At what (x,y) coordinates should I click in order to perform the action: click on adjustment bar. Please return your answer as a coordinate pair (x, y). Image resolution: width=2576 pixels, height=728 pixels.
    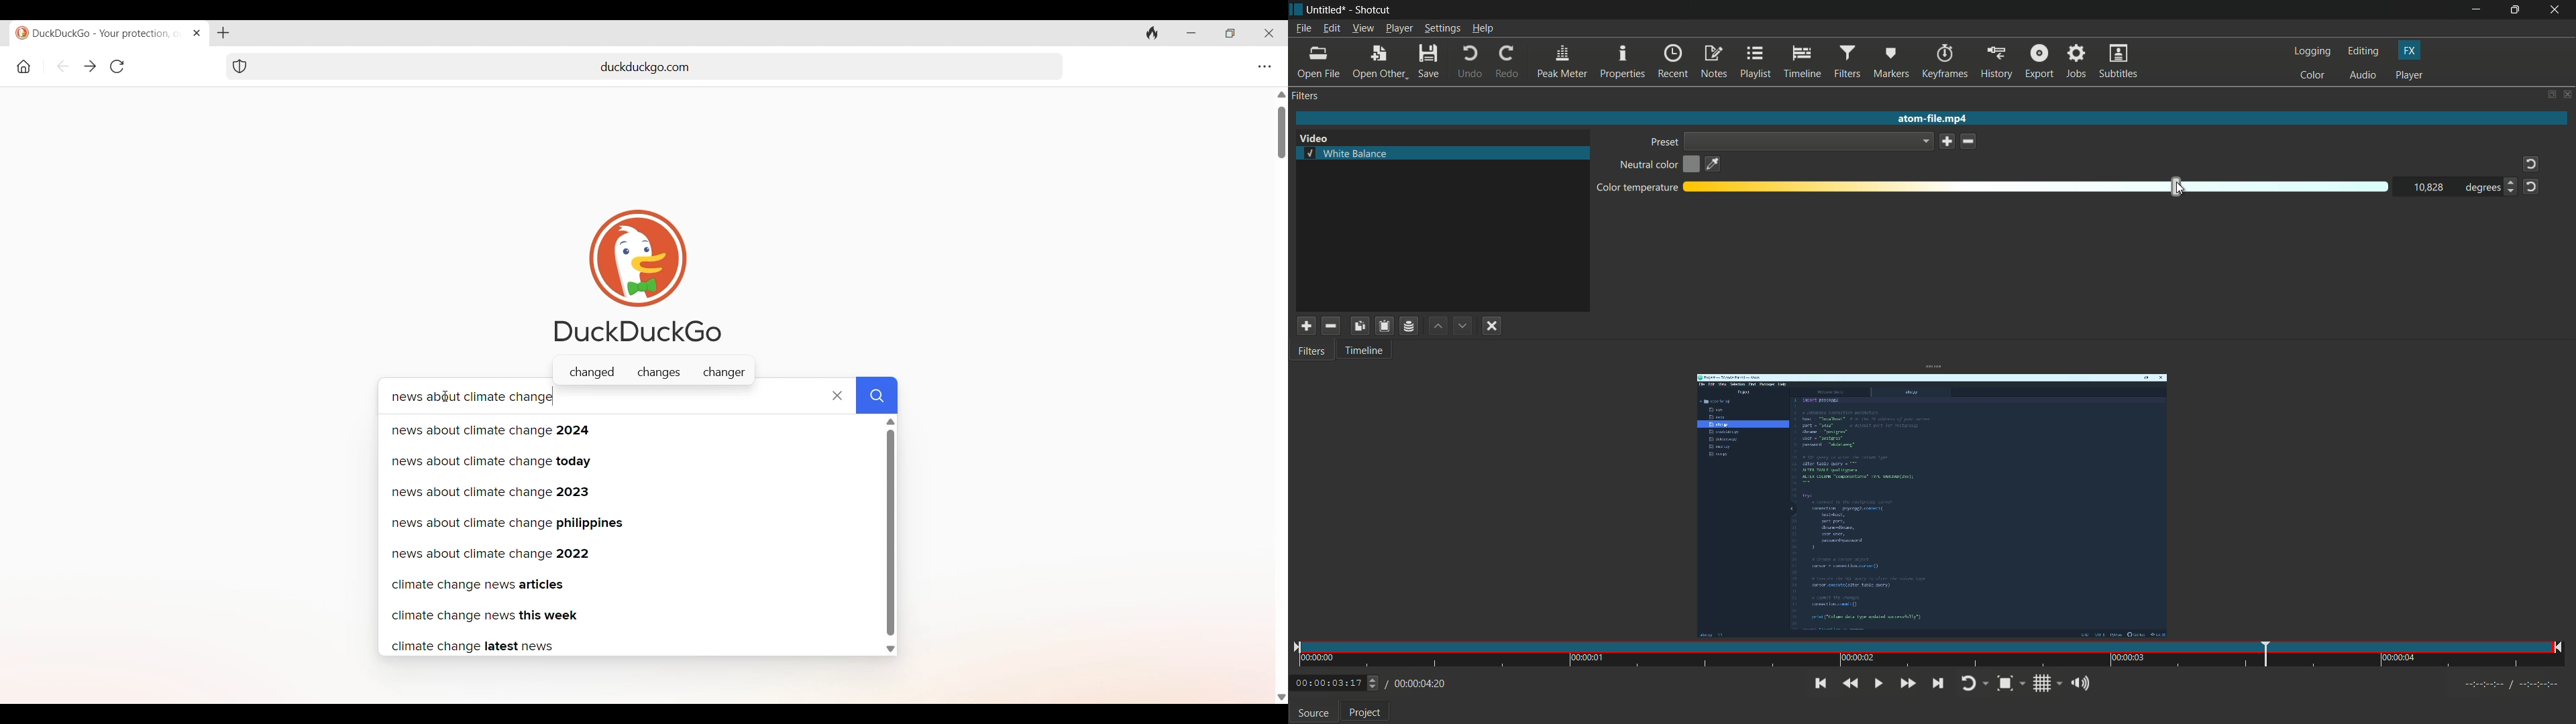
    Looking at the image, I should click on (2037, 188).